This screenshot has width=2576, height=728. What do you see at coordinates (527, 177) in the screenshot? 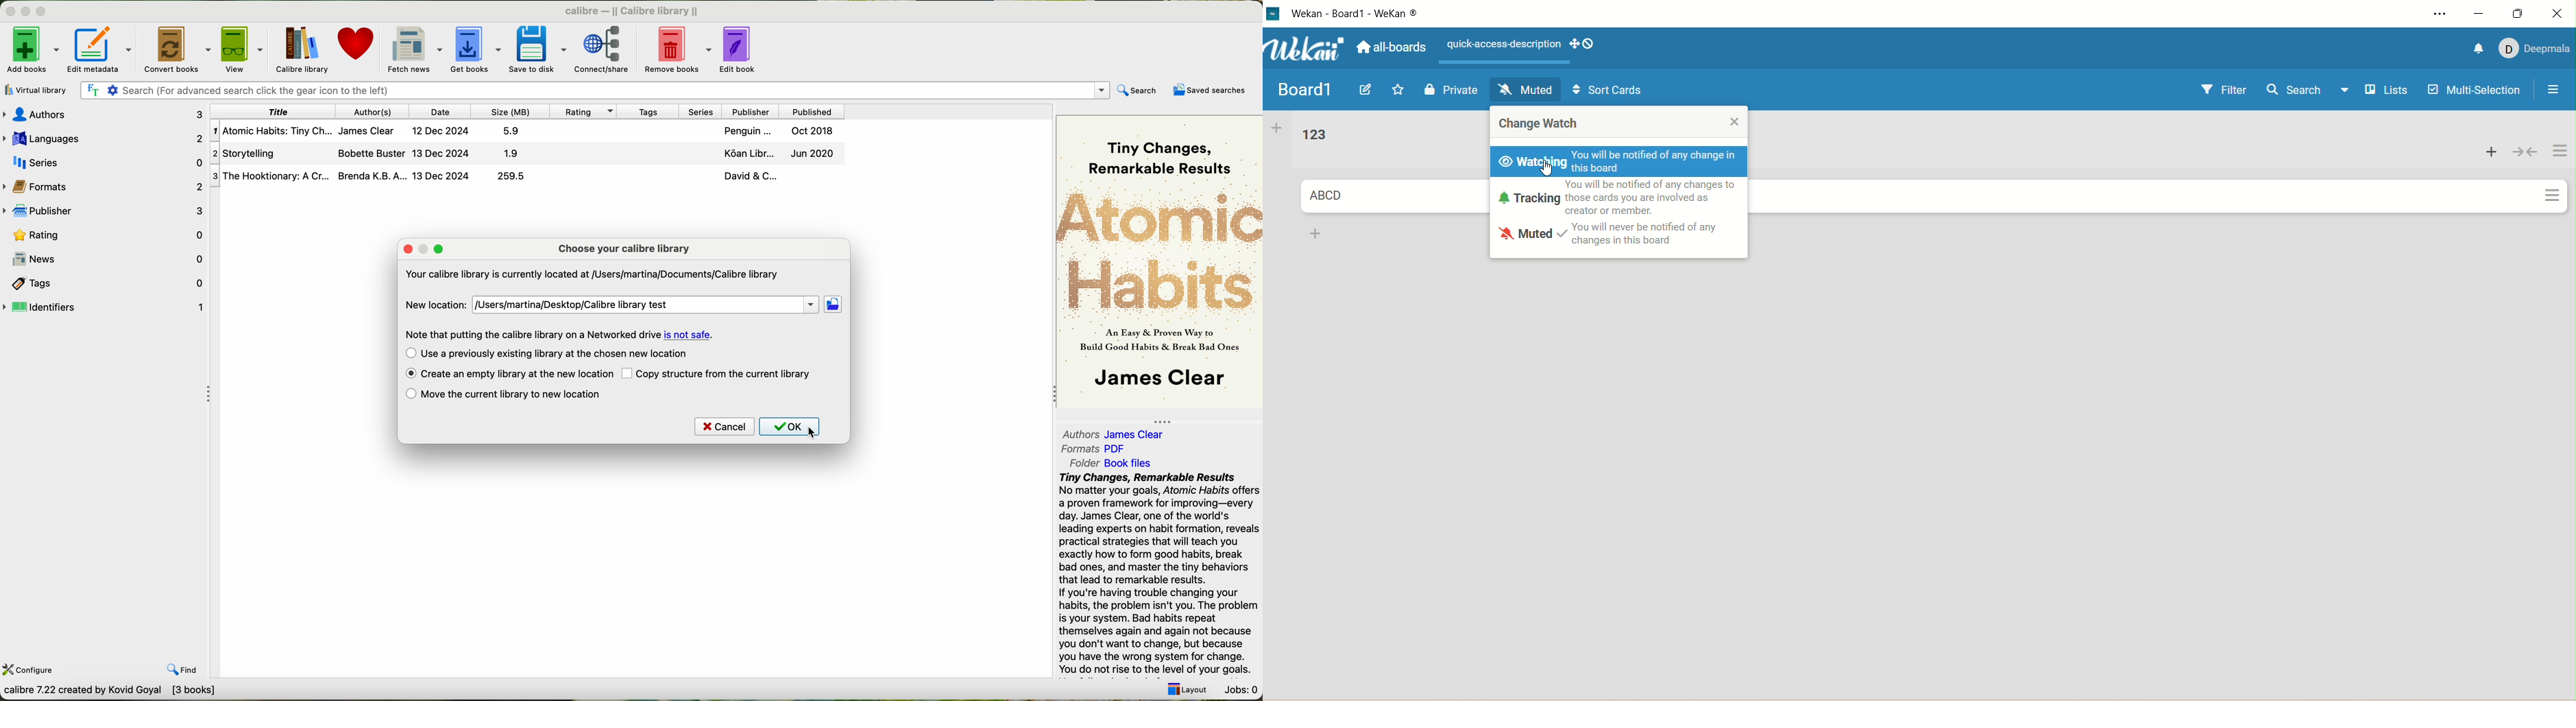
I see `Third Book The Hooktionary` at bounding box center [527, 177].